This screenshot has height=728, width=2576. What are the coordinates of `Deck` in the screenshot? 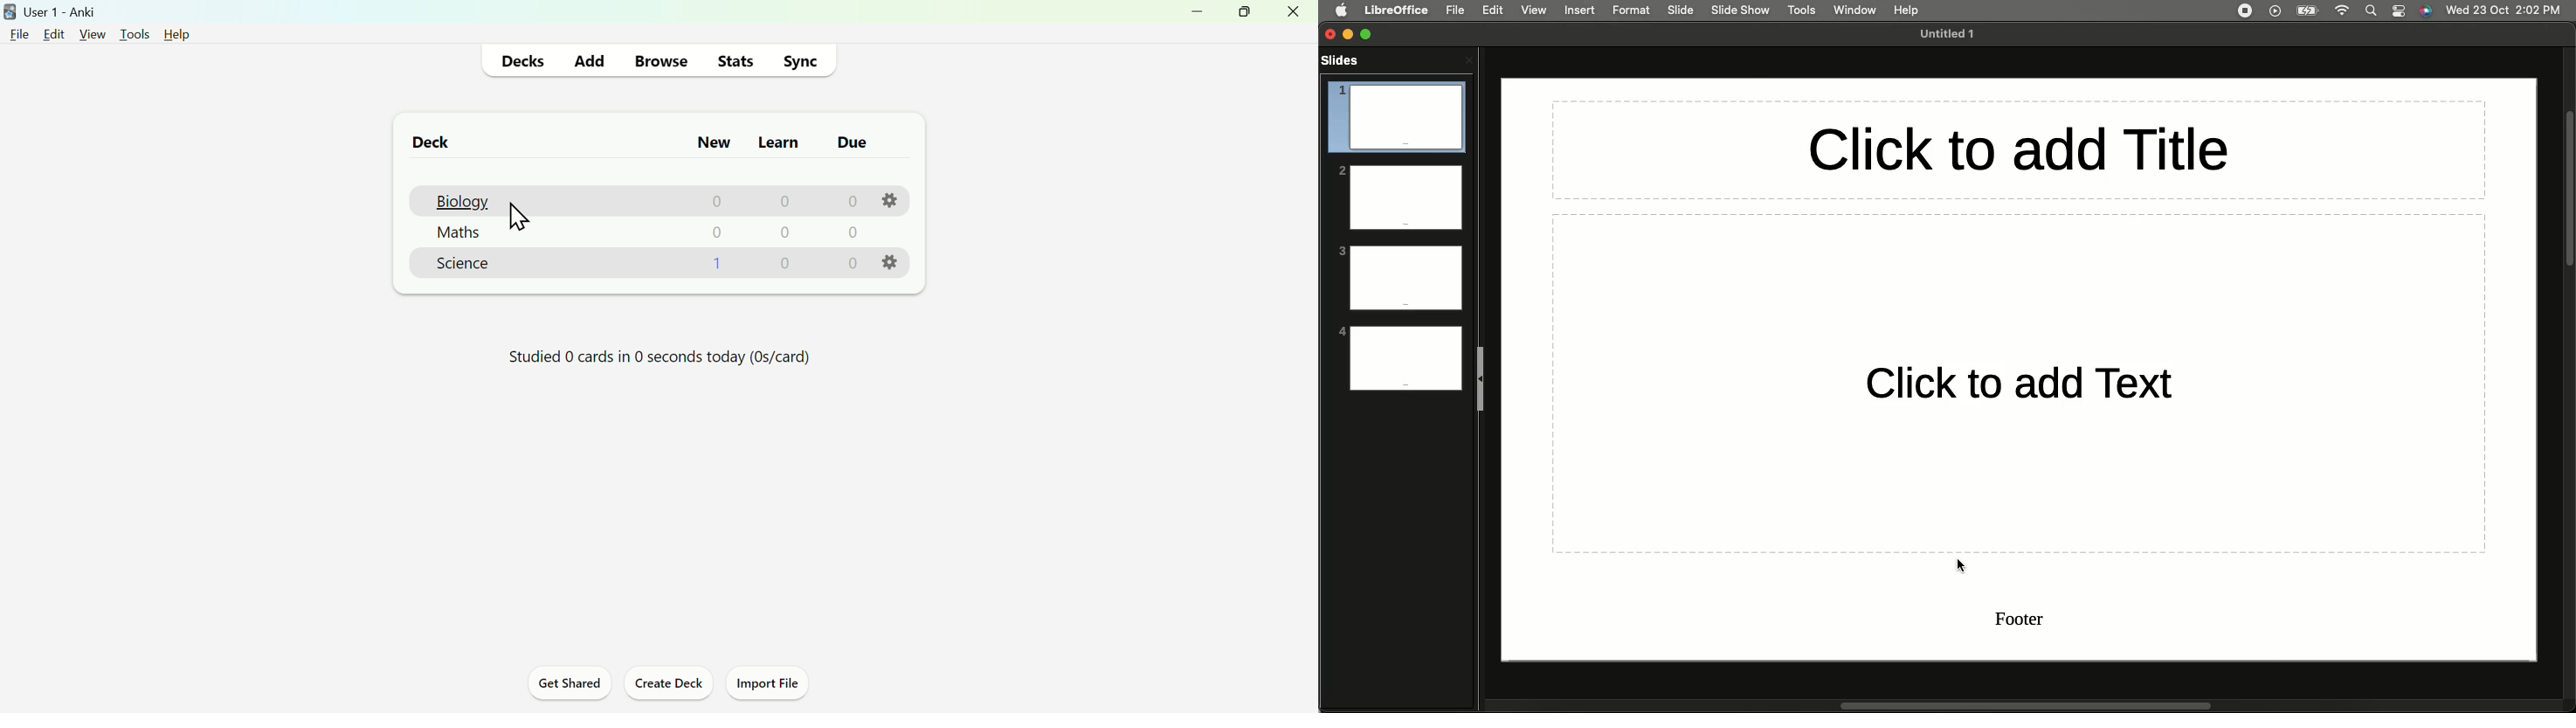 It's located at (430, 144).